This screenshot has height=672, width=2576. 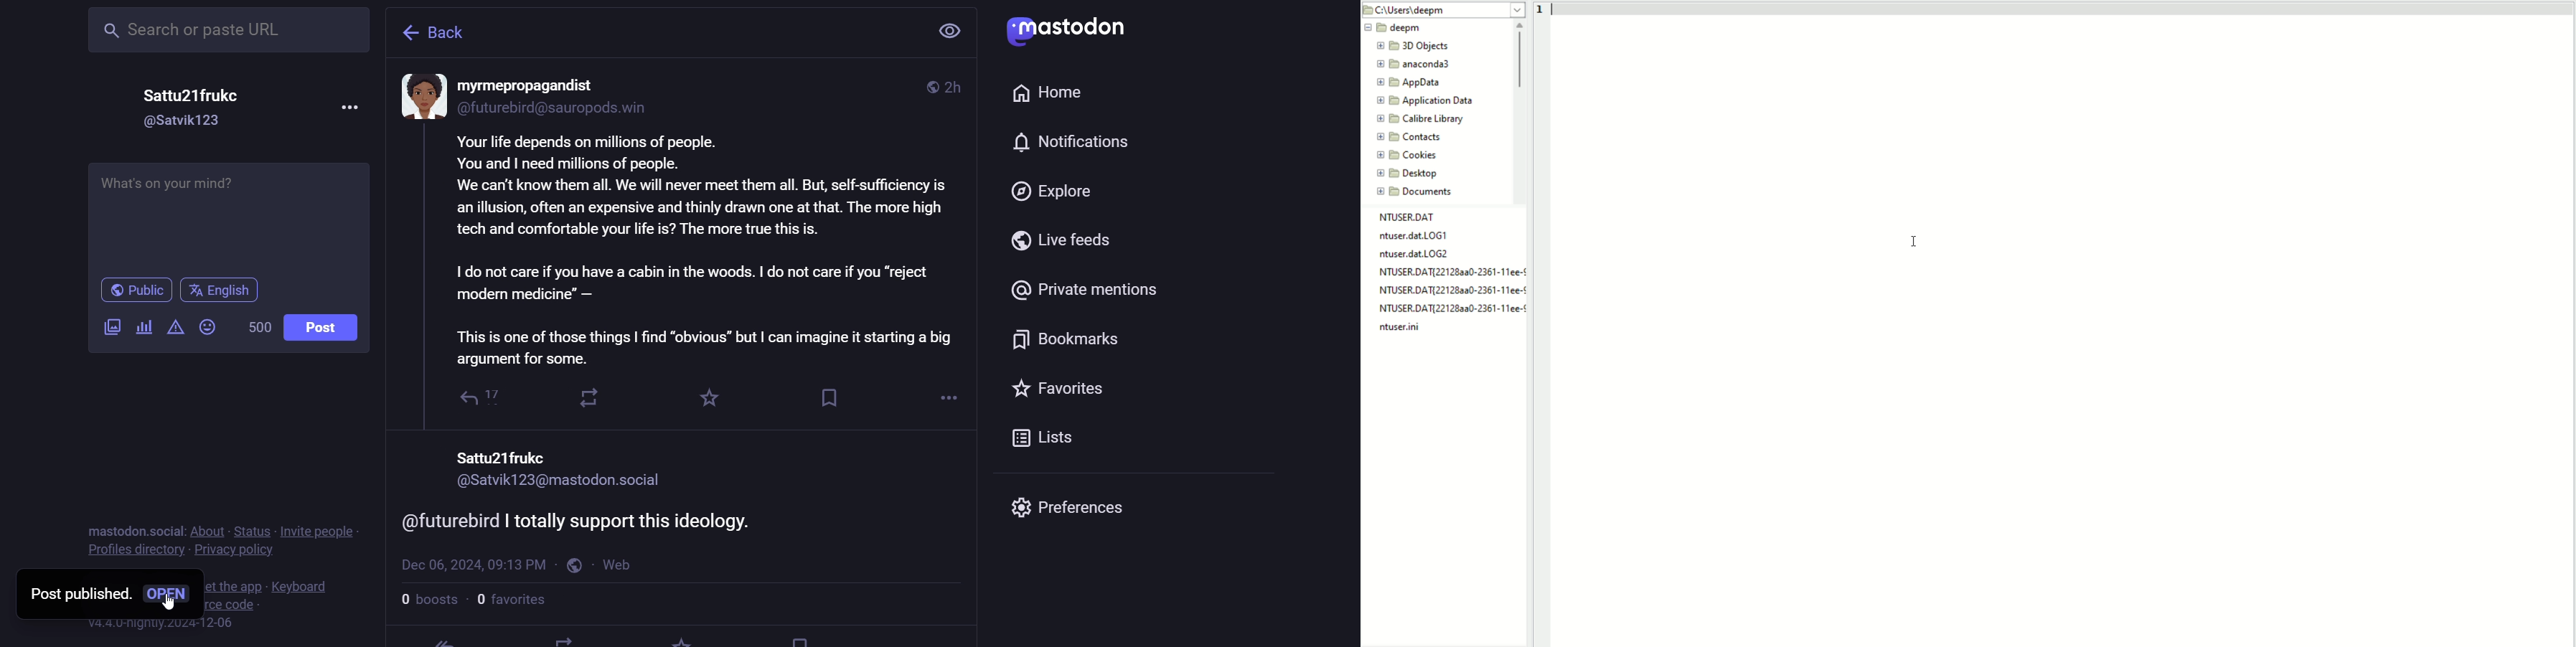 What do you see at coordinates (532, 86) in the screenshot?
I see `name` at bounding box center [532, 86].